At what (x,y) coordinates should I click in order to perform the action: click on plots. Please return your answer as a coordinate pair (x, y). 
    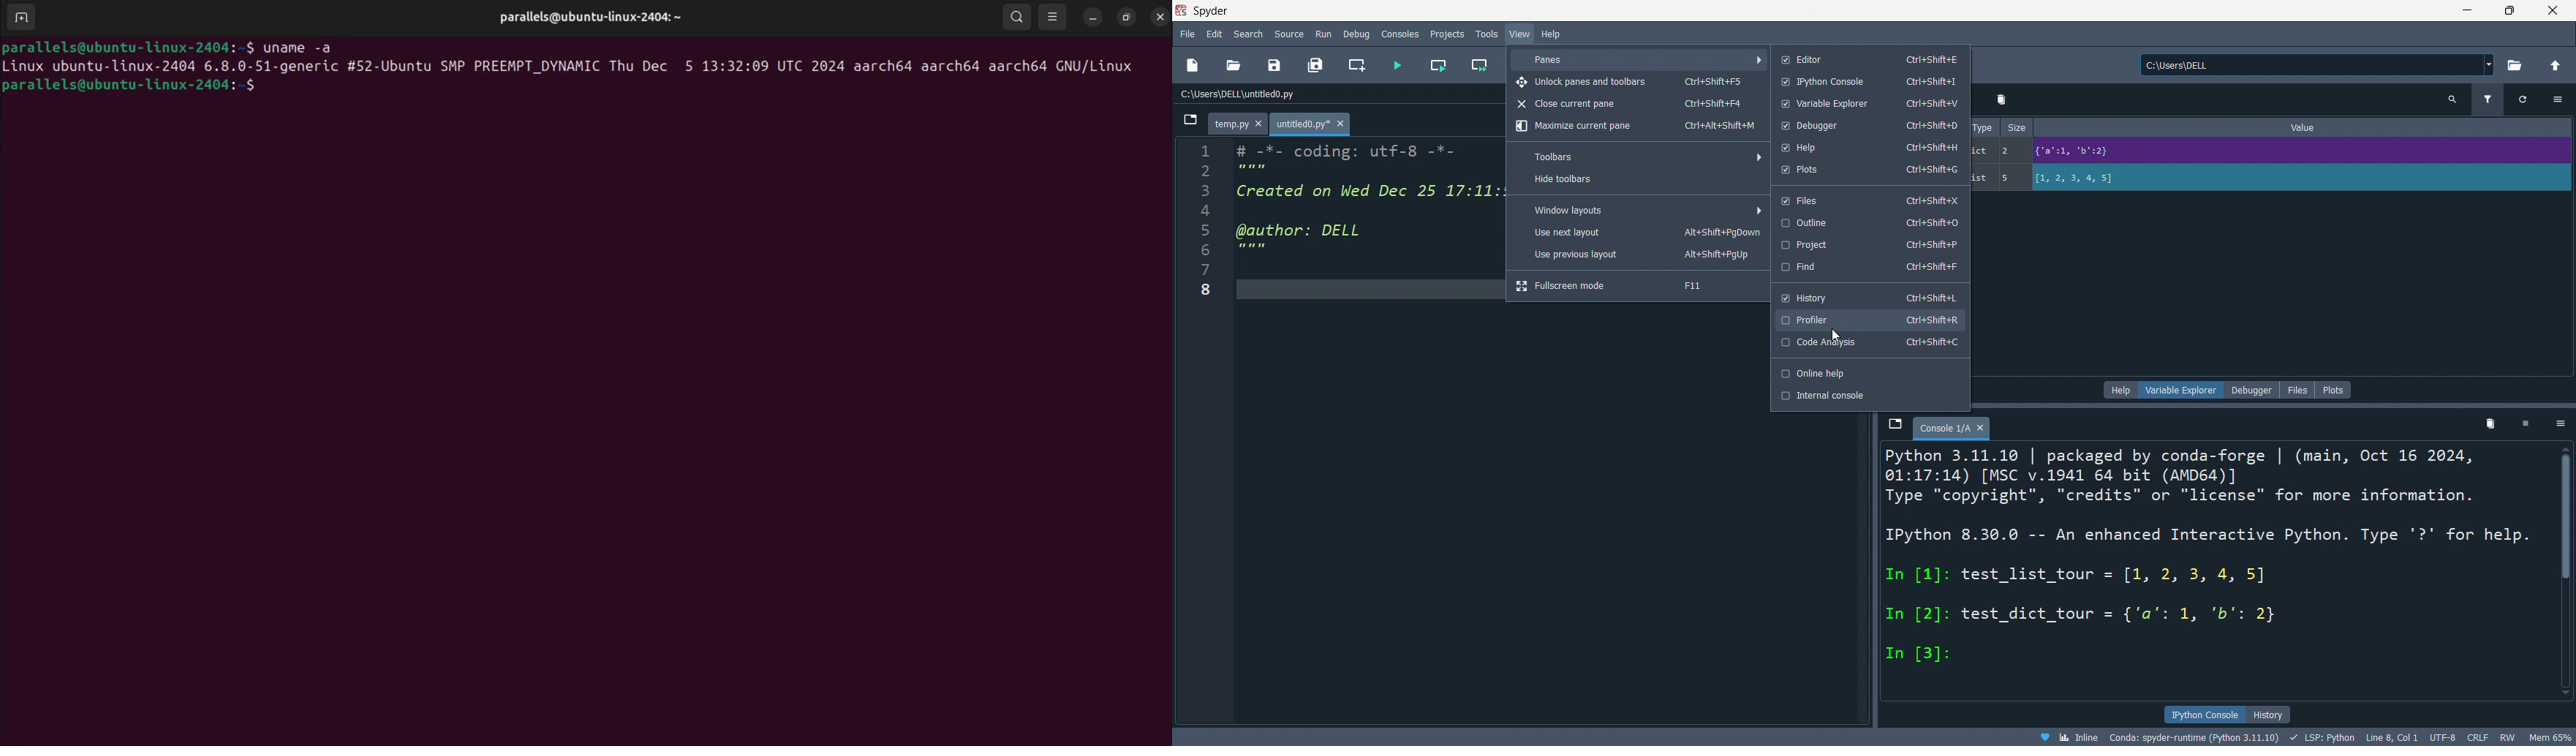
    Looking at the image, I should click on (2333, 390).